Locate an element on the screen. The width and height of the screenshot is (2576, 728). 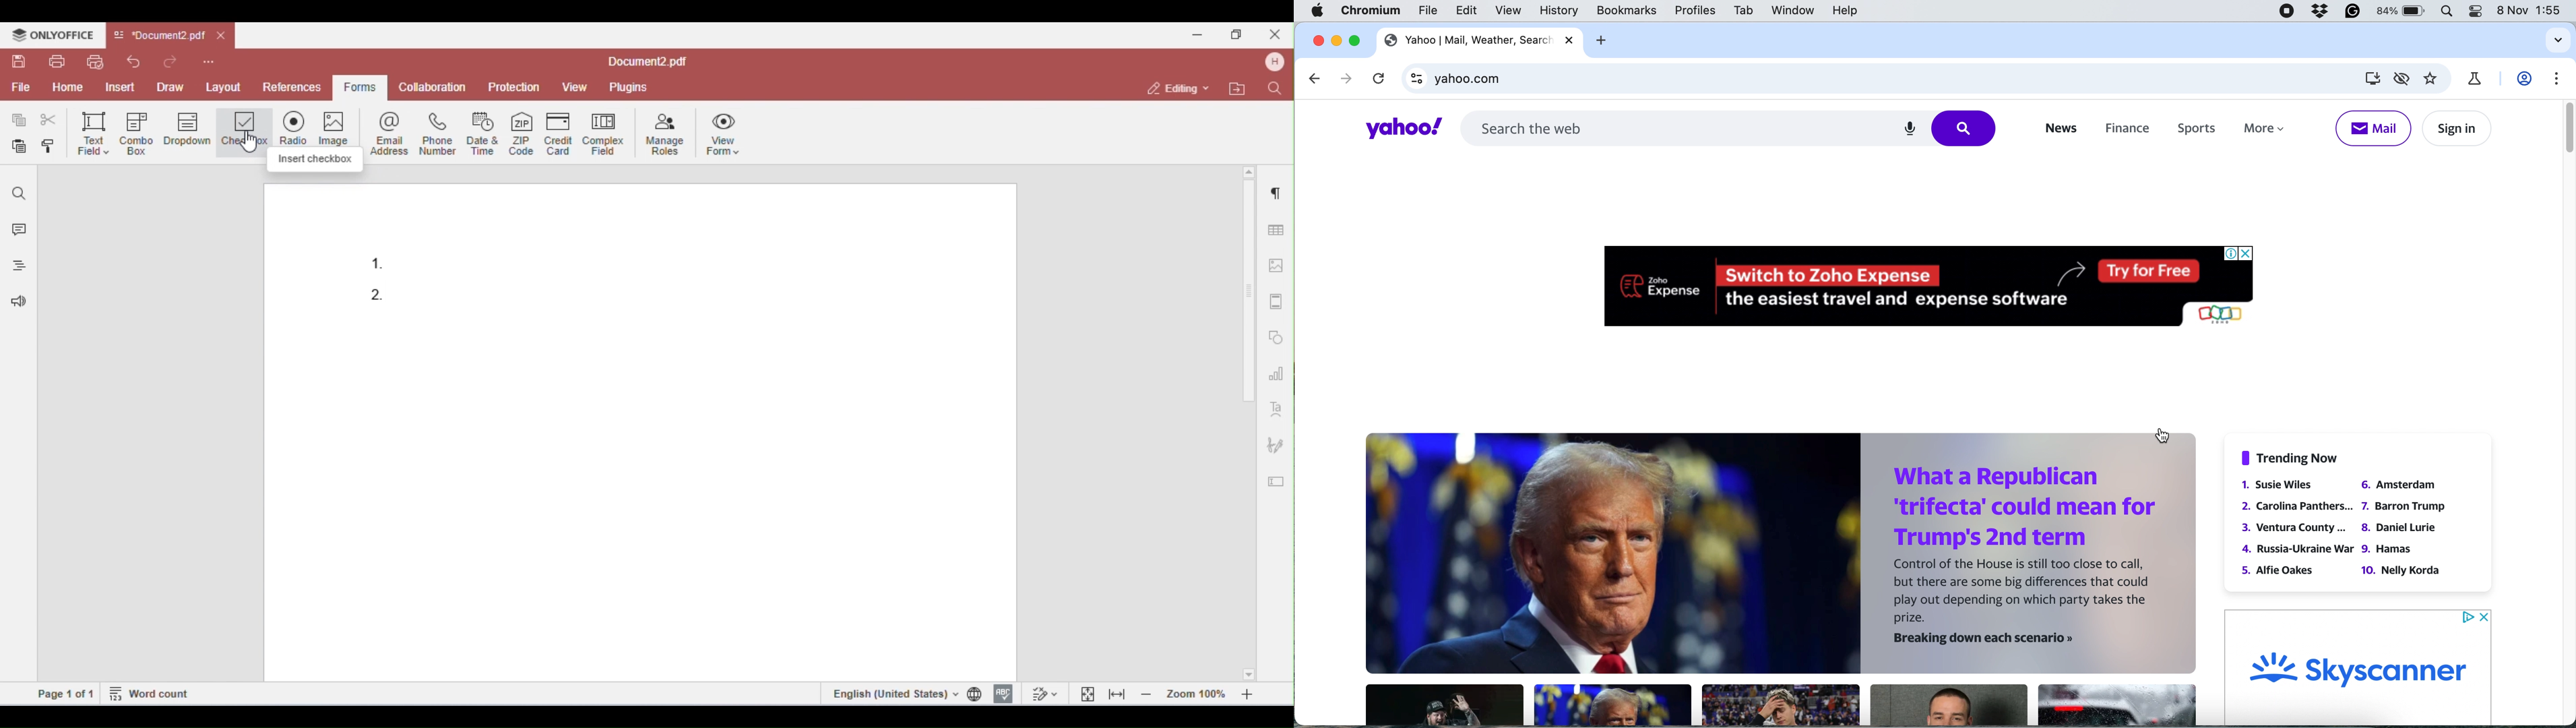
Russia is located at coordinates (2297, 548).